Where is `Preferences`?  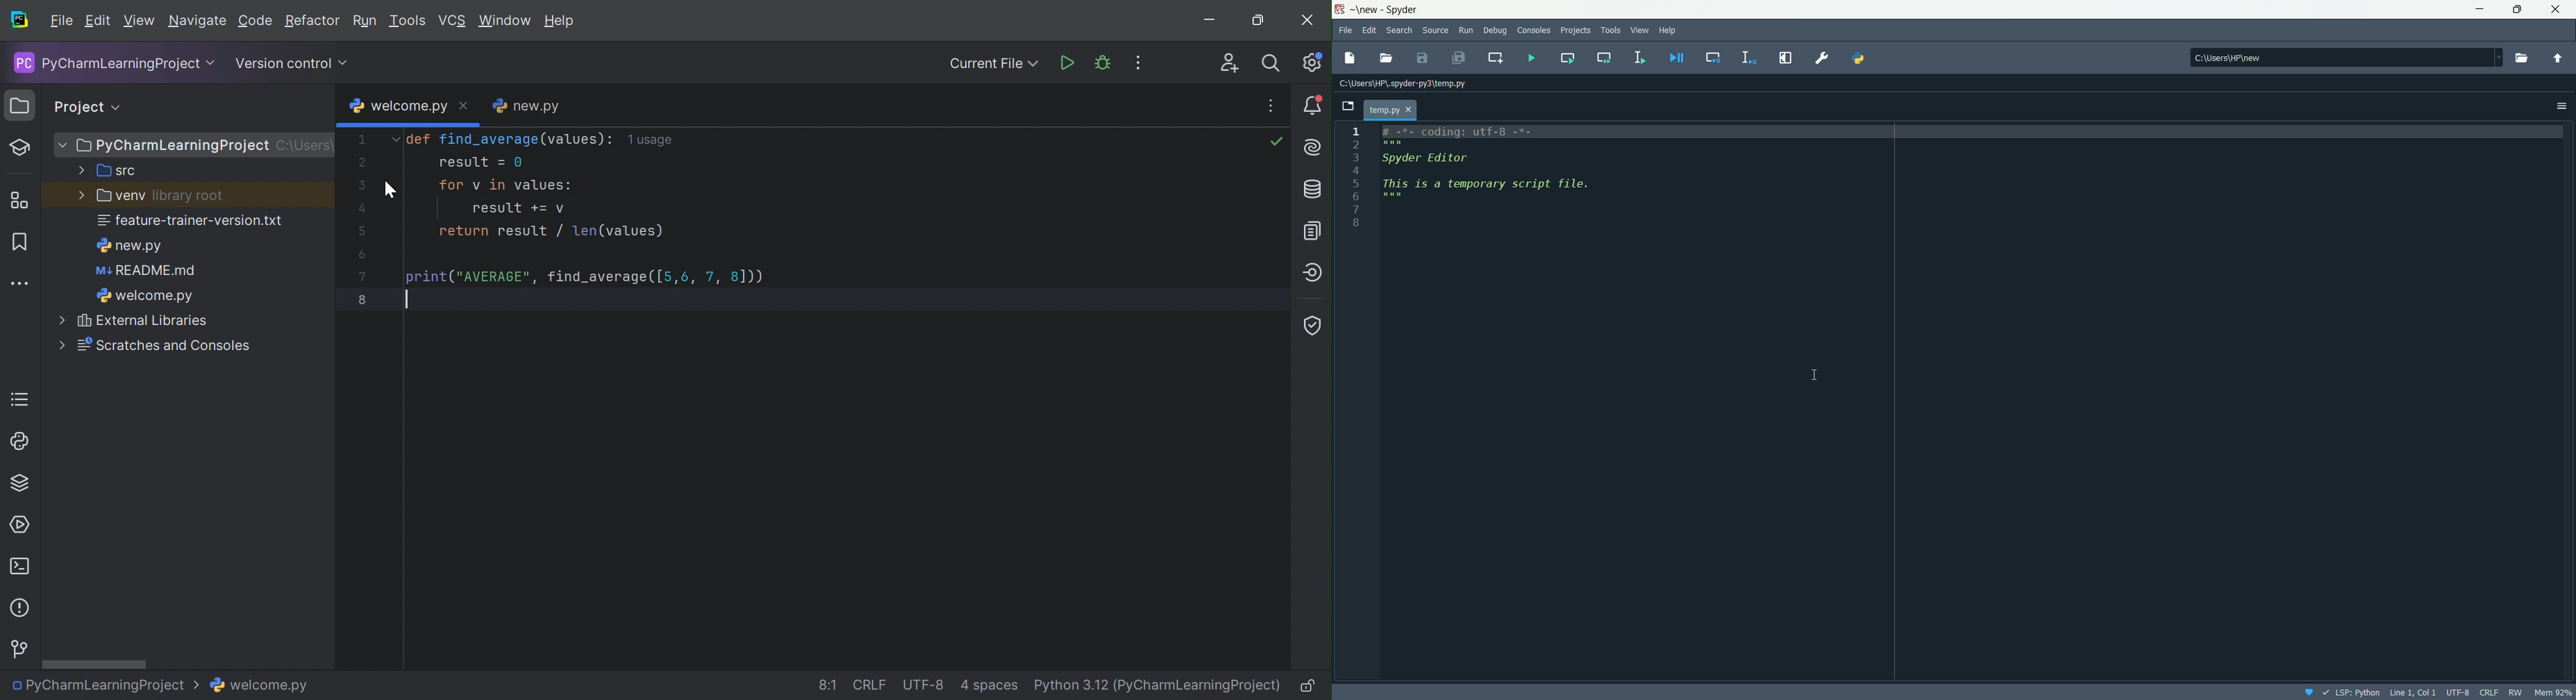 Preferences is located at coordinates (1821, 57).